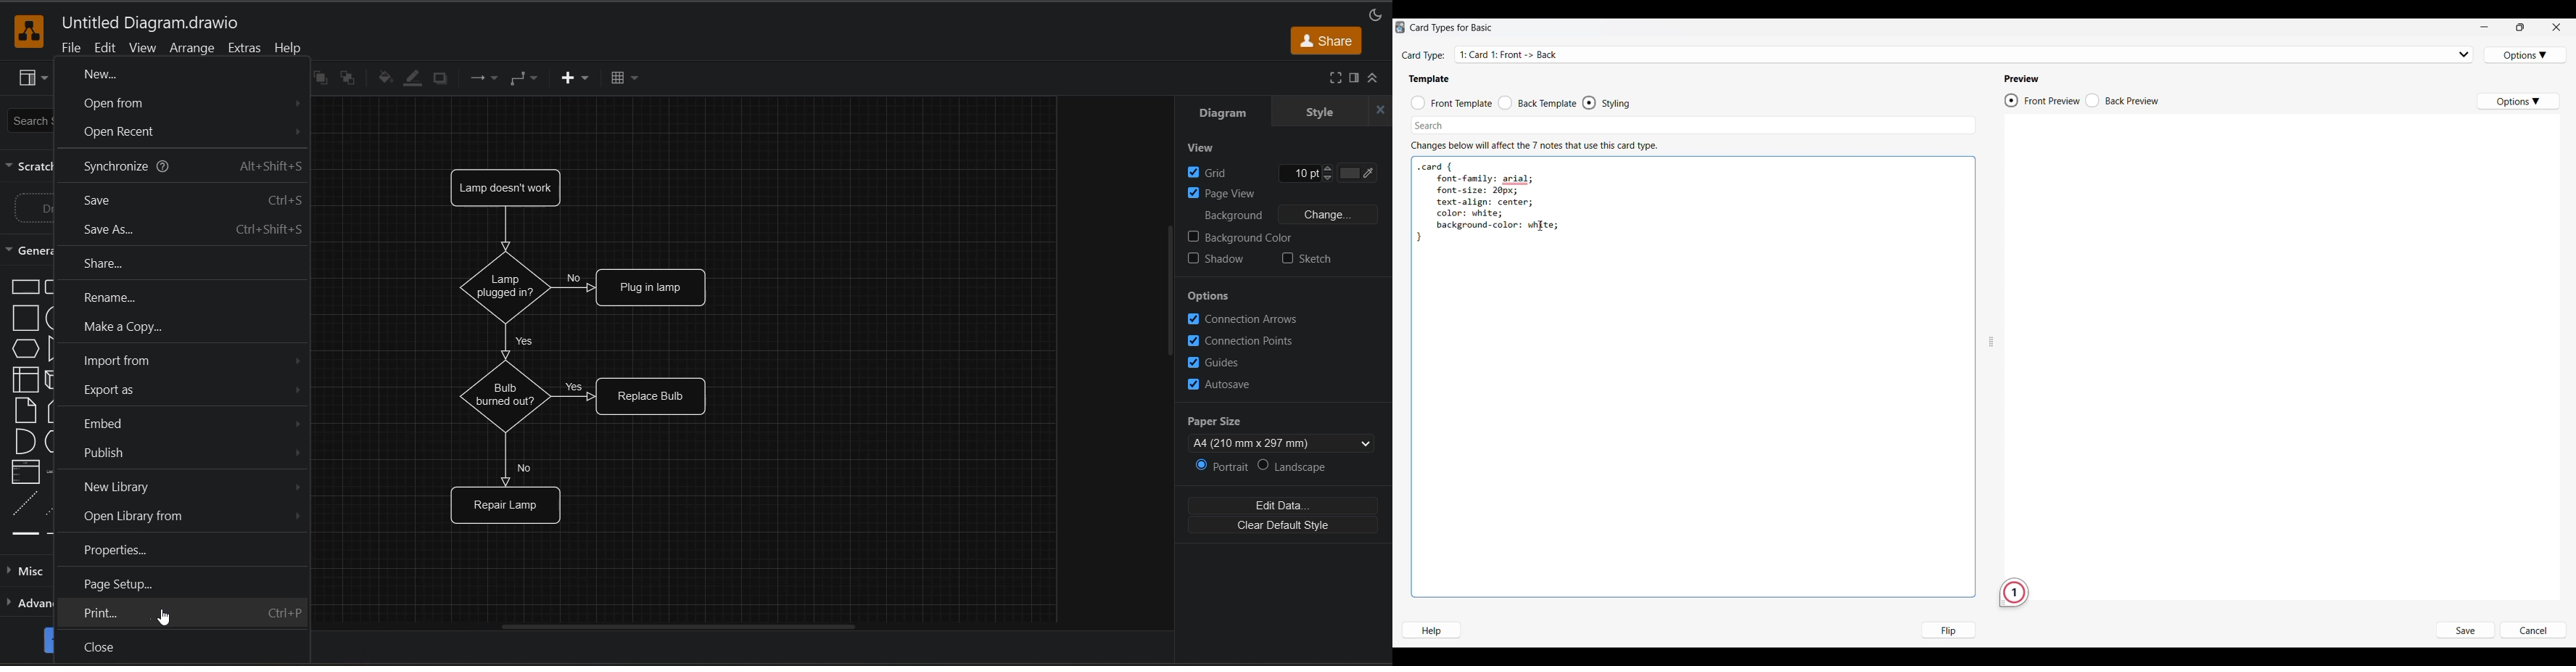 This screenshot has width=2576, height=672. What do you see at coordinates (347, 77) in the screenshot?
I see `to back` at bounding box center [347, 77].